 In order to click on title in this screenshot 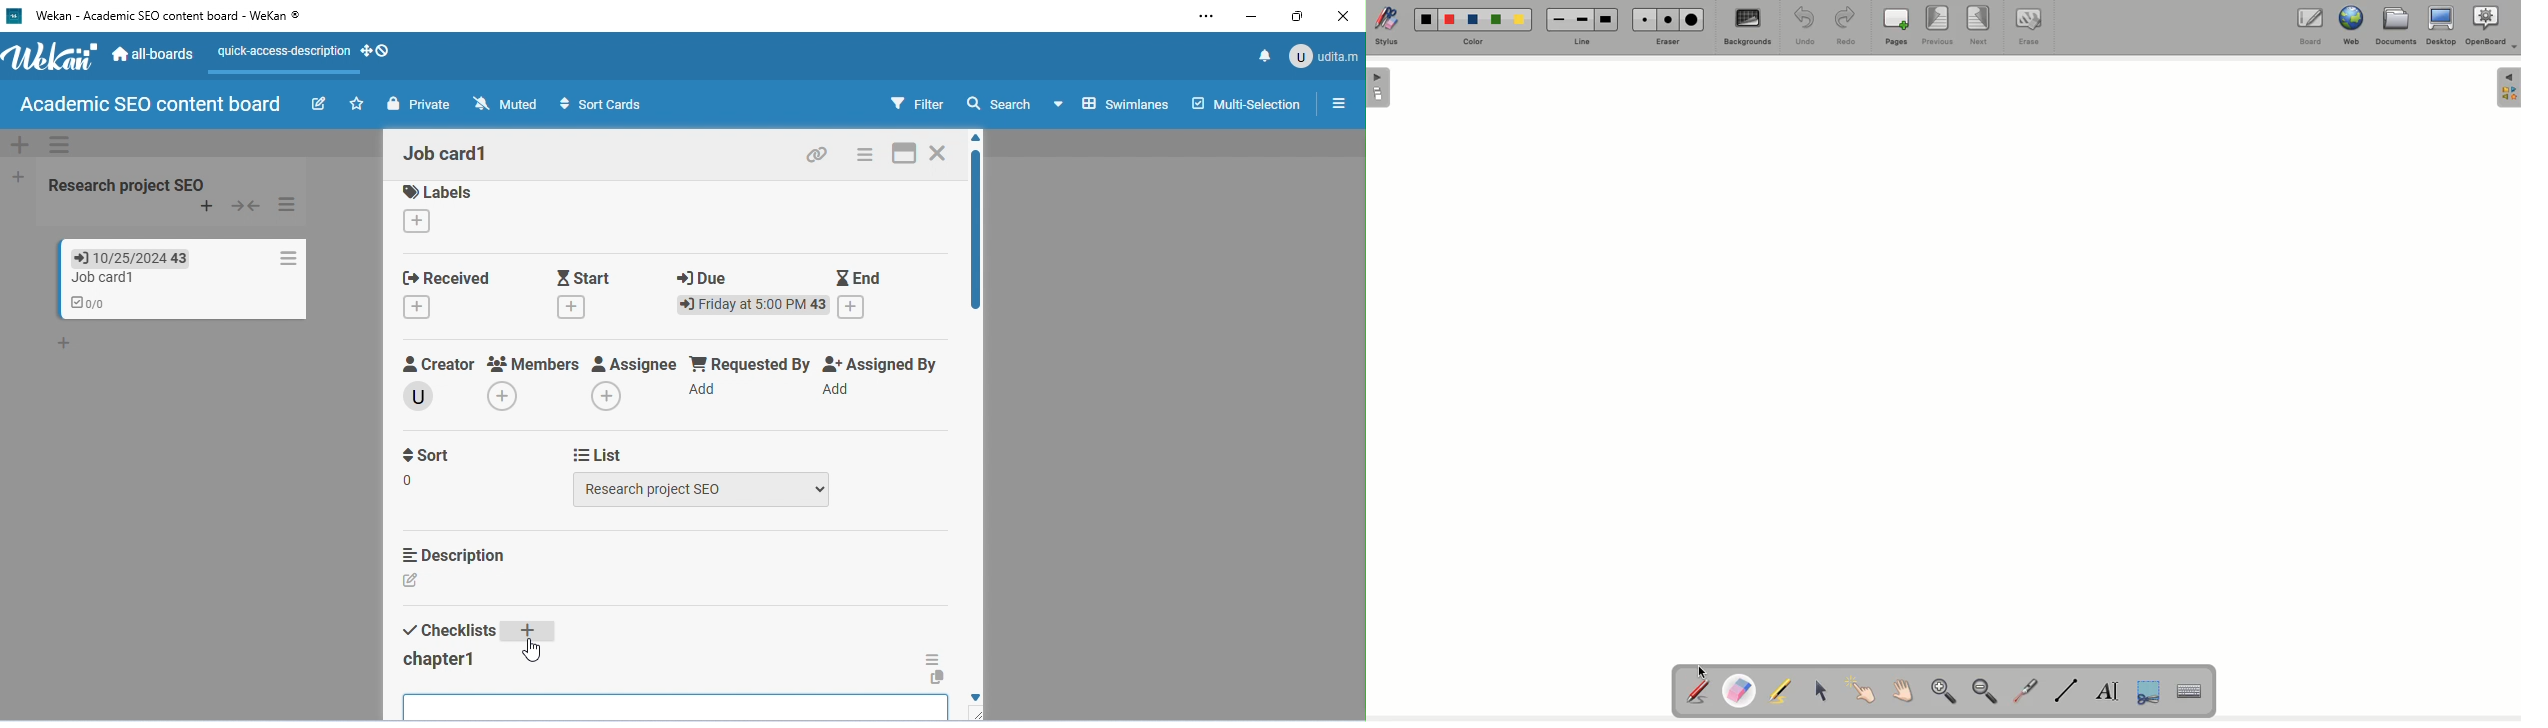, I will do `click(160, 17)`.